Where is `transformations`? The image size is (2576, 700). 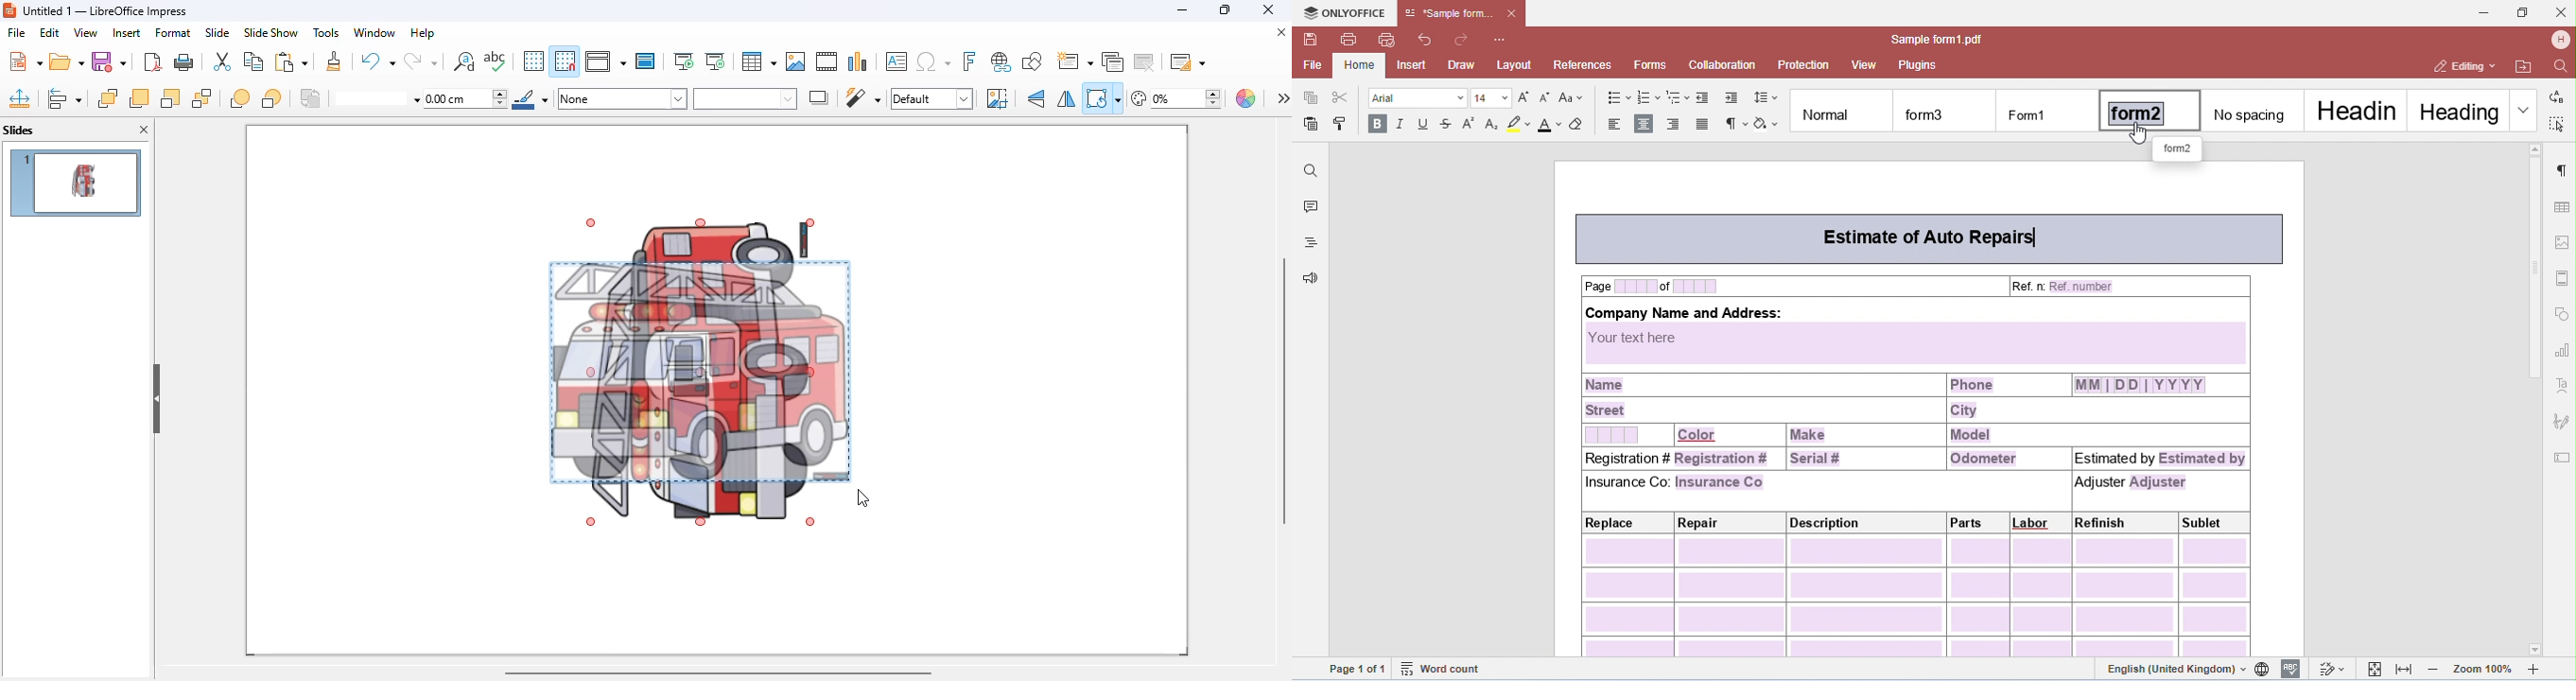 transformations is located at coordinates (1103, 98).